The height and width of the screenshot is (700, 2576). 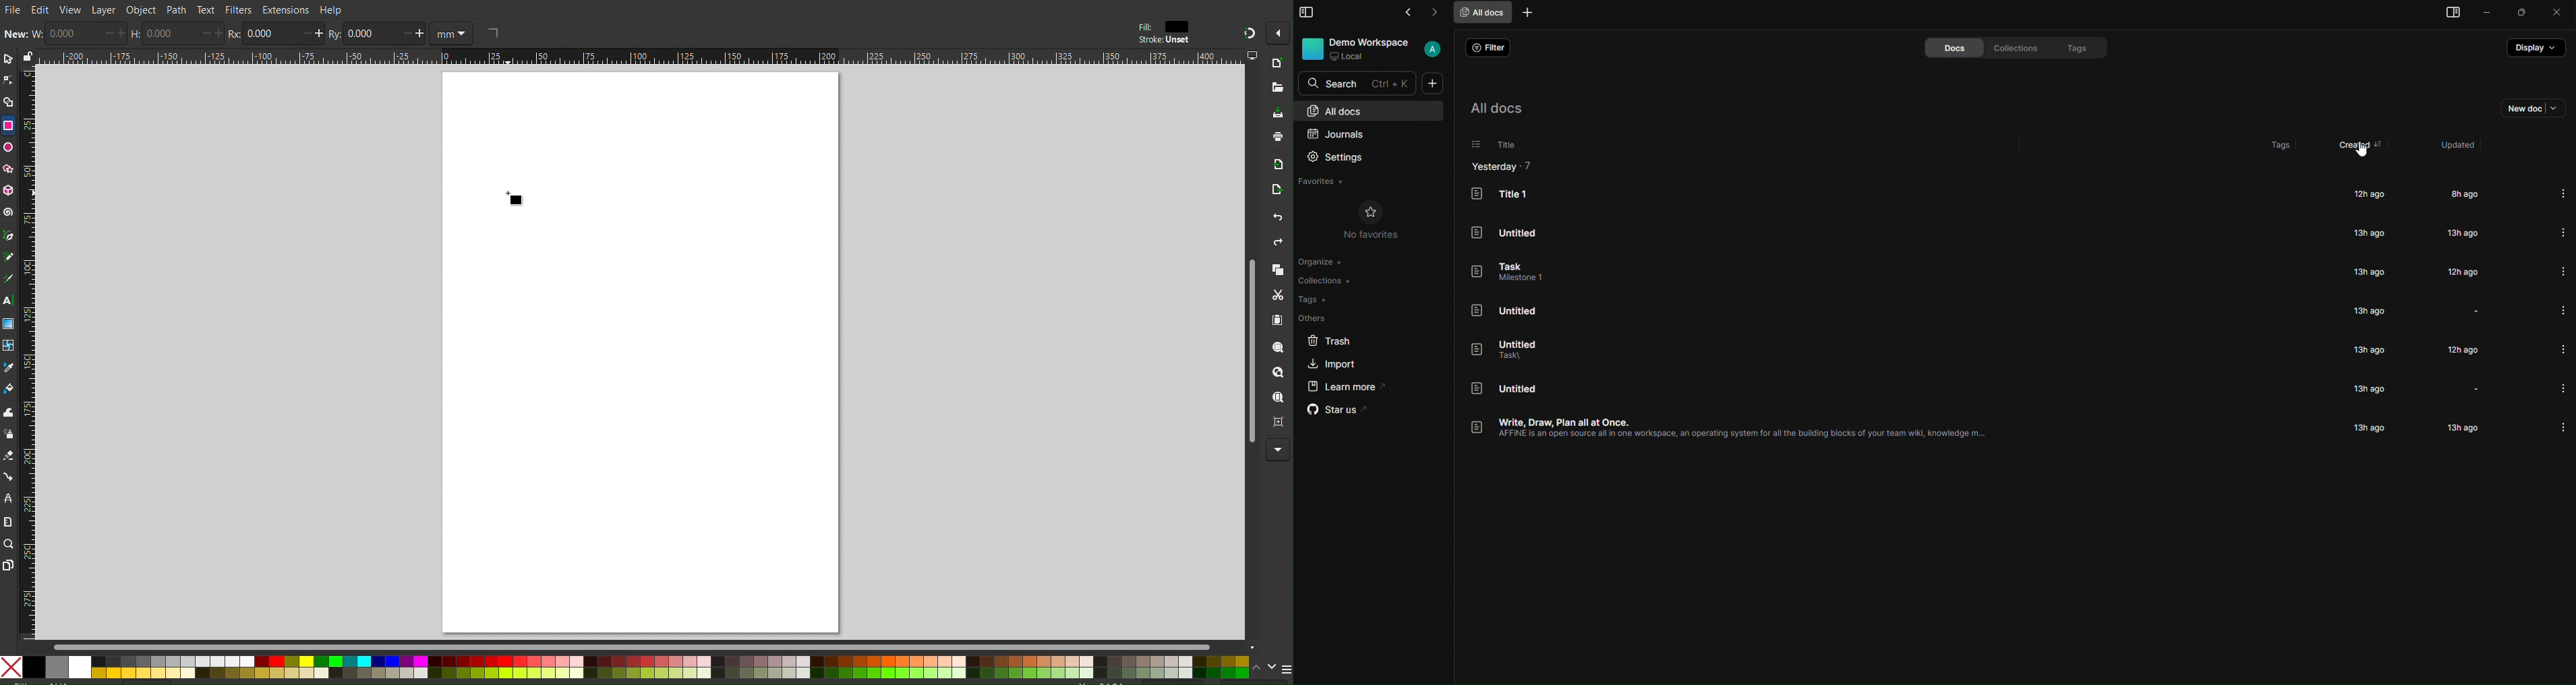 I want to click on 0.000, so click(x=270, y=35).